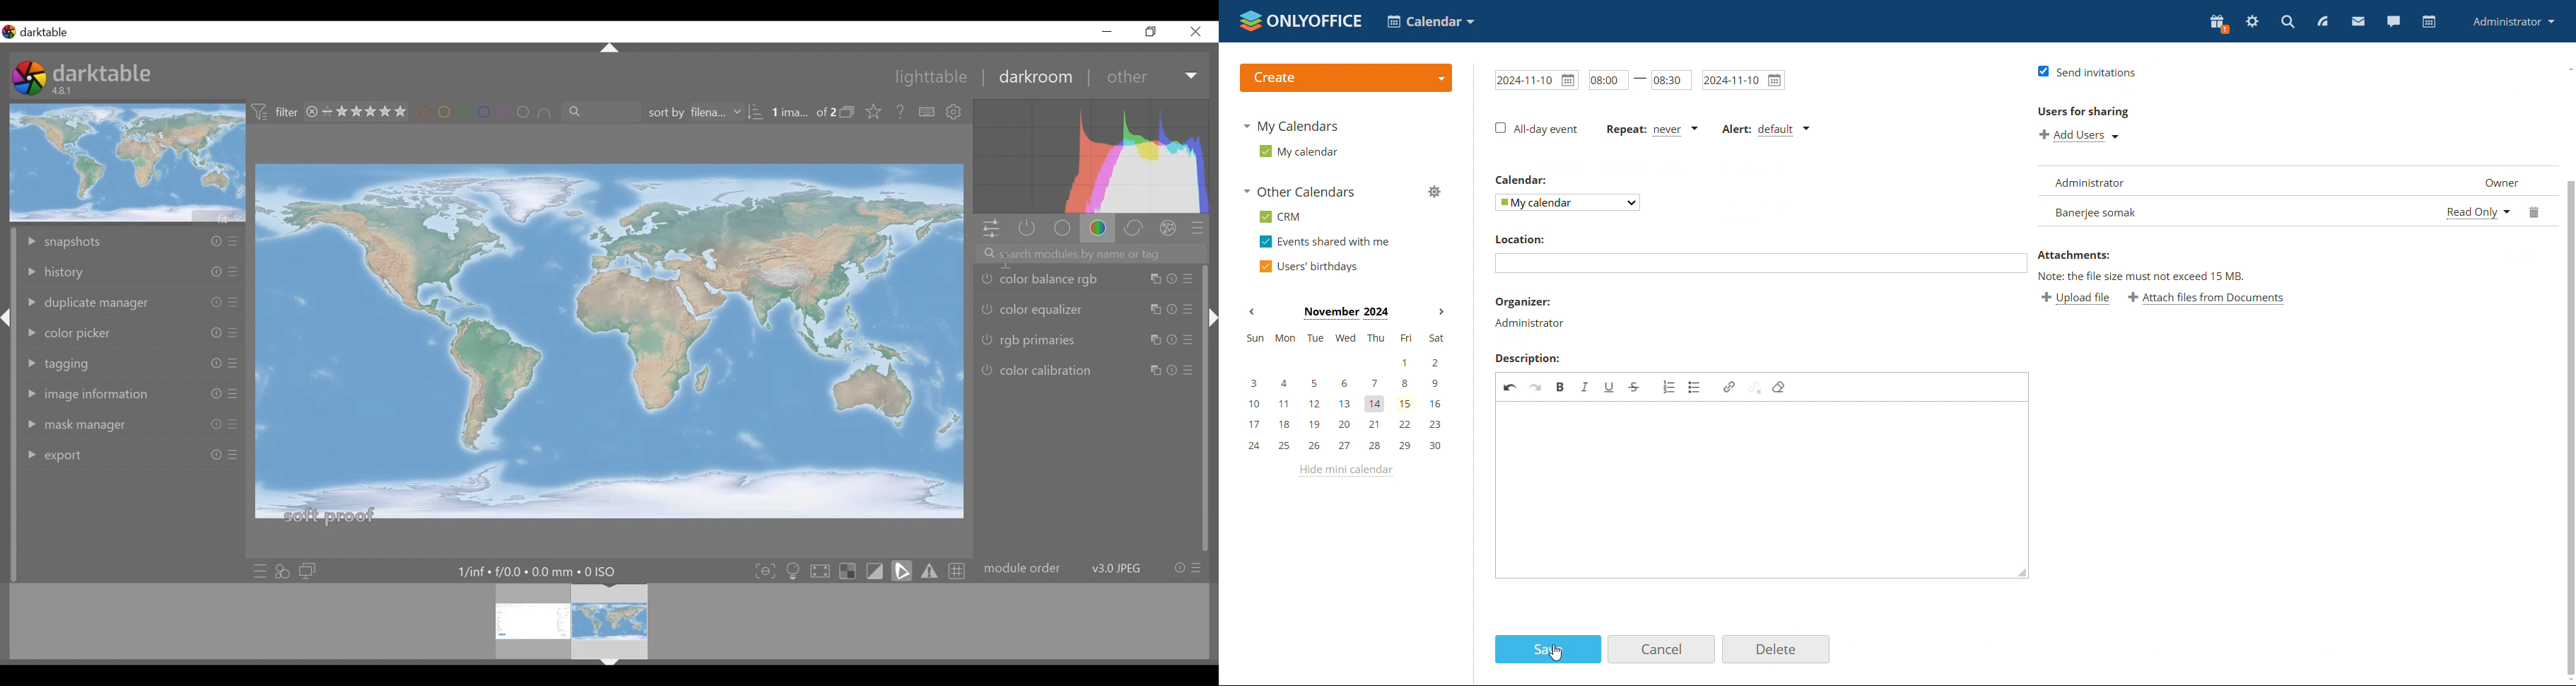  What do you see at coordinates (932, 78) in the screenshot?
I see `lighttable` at bounding box center [932, 78].